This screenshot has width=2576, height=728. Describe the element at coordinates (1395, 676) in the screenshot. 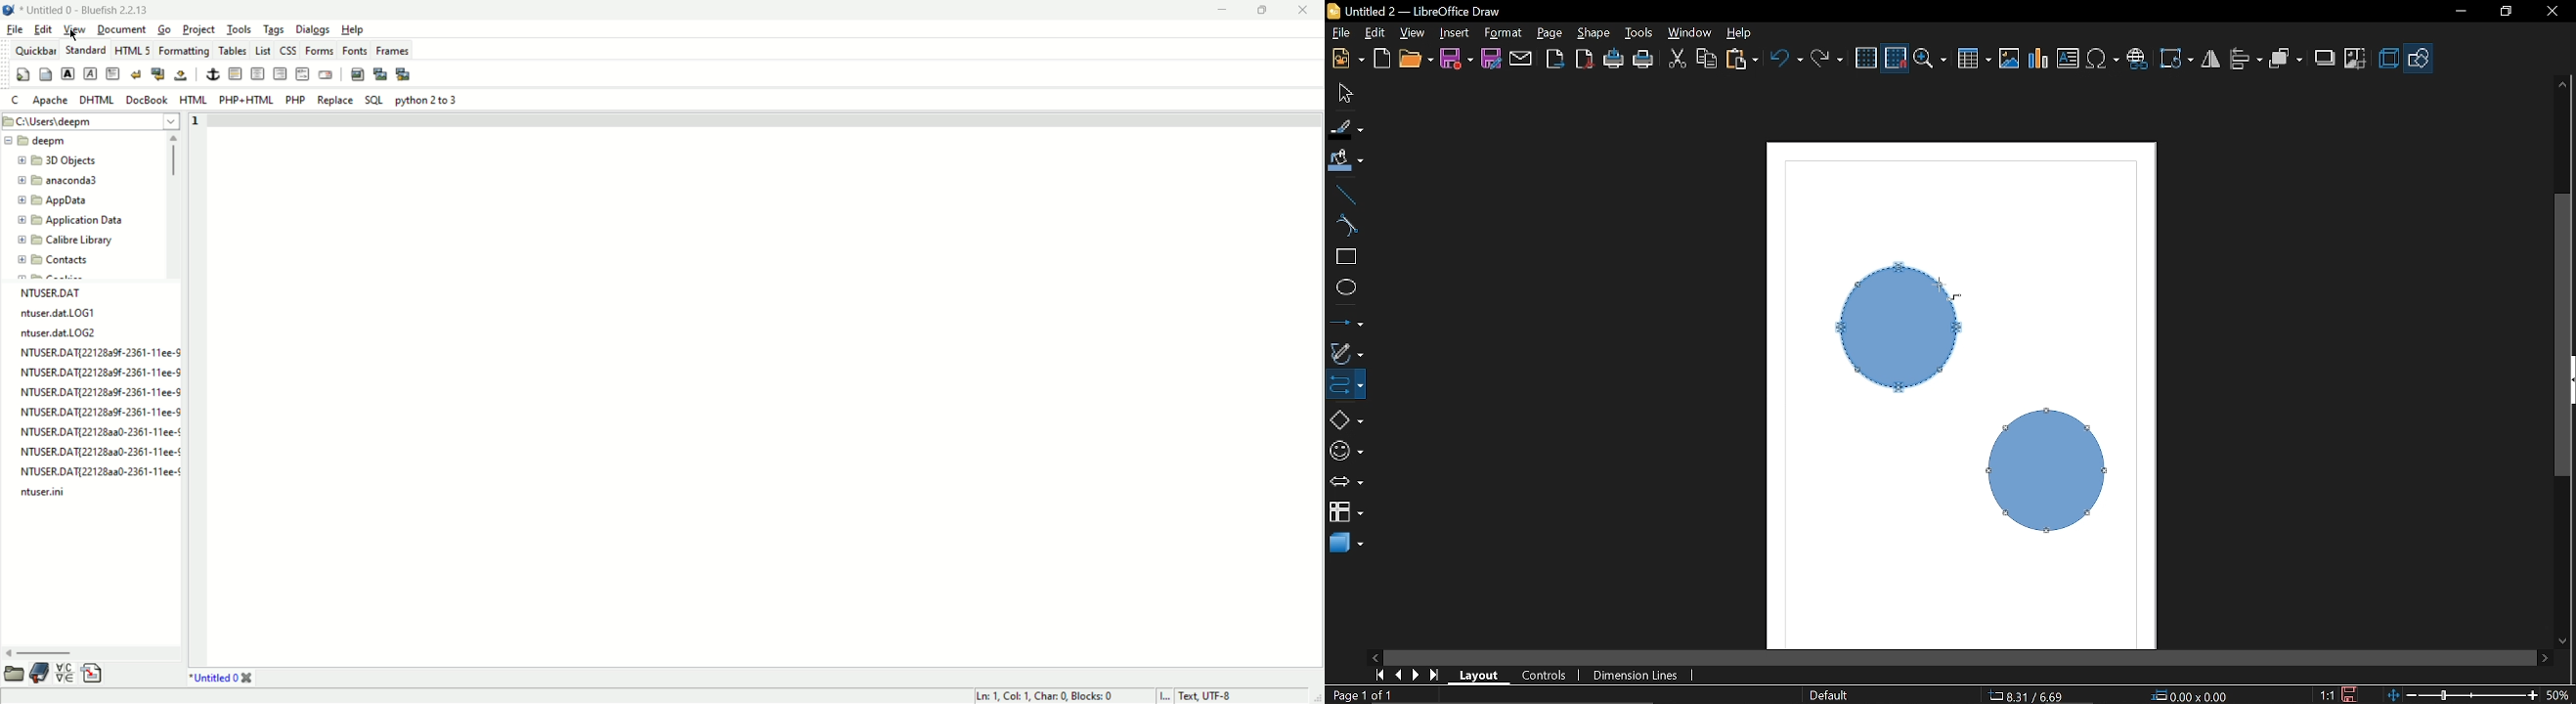

I see `previous page` at that location.